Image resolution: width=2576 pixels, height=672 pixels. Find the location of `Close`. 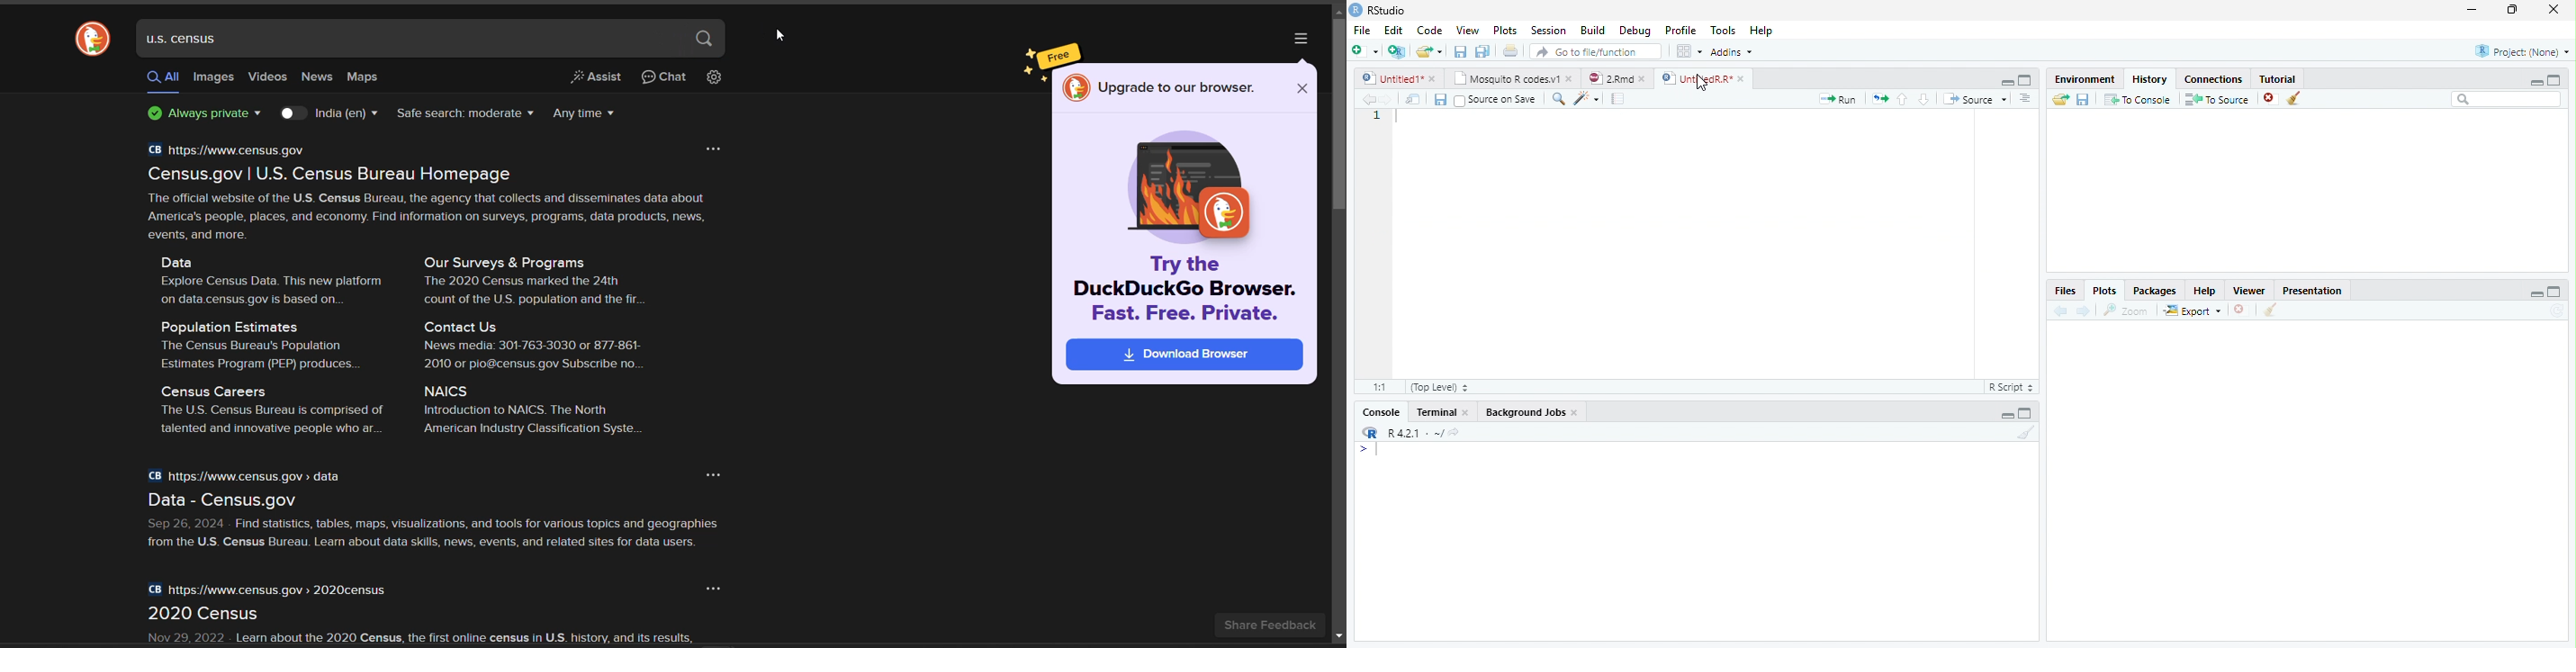

Close is located at coordinates (1466, 412).